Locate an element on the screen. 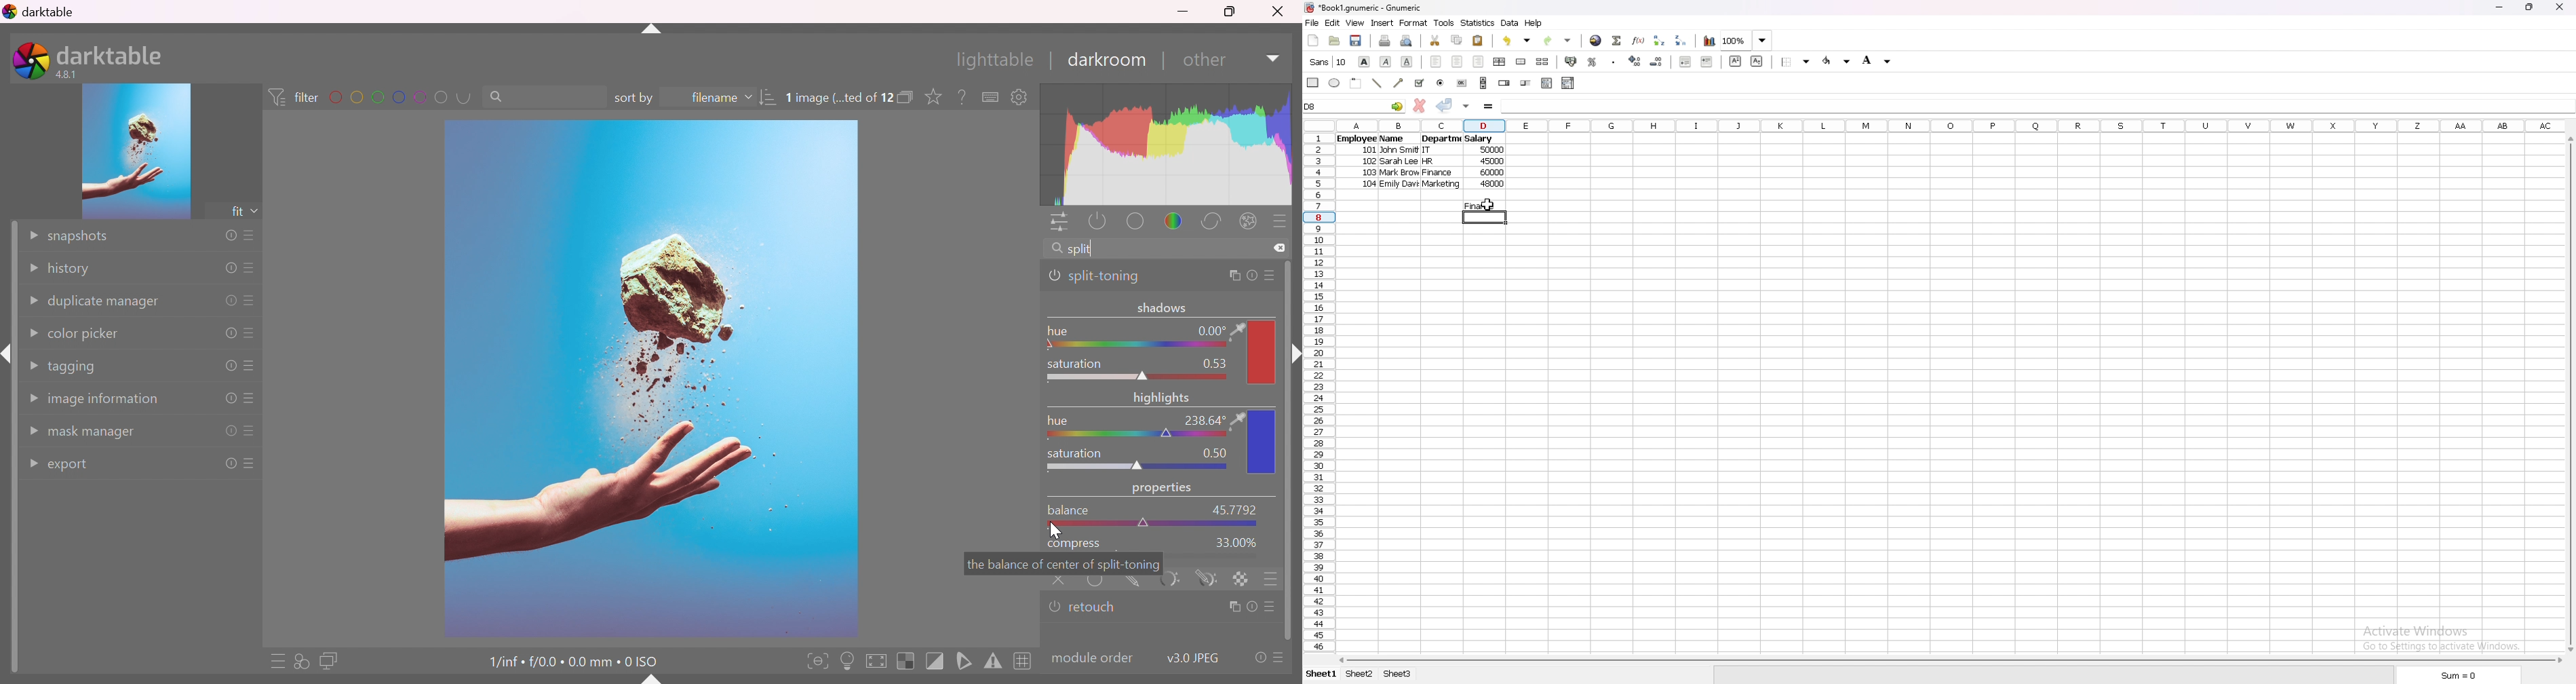  centre horizontally is located at coordinates (1500, 62).